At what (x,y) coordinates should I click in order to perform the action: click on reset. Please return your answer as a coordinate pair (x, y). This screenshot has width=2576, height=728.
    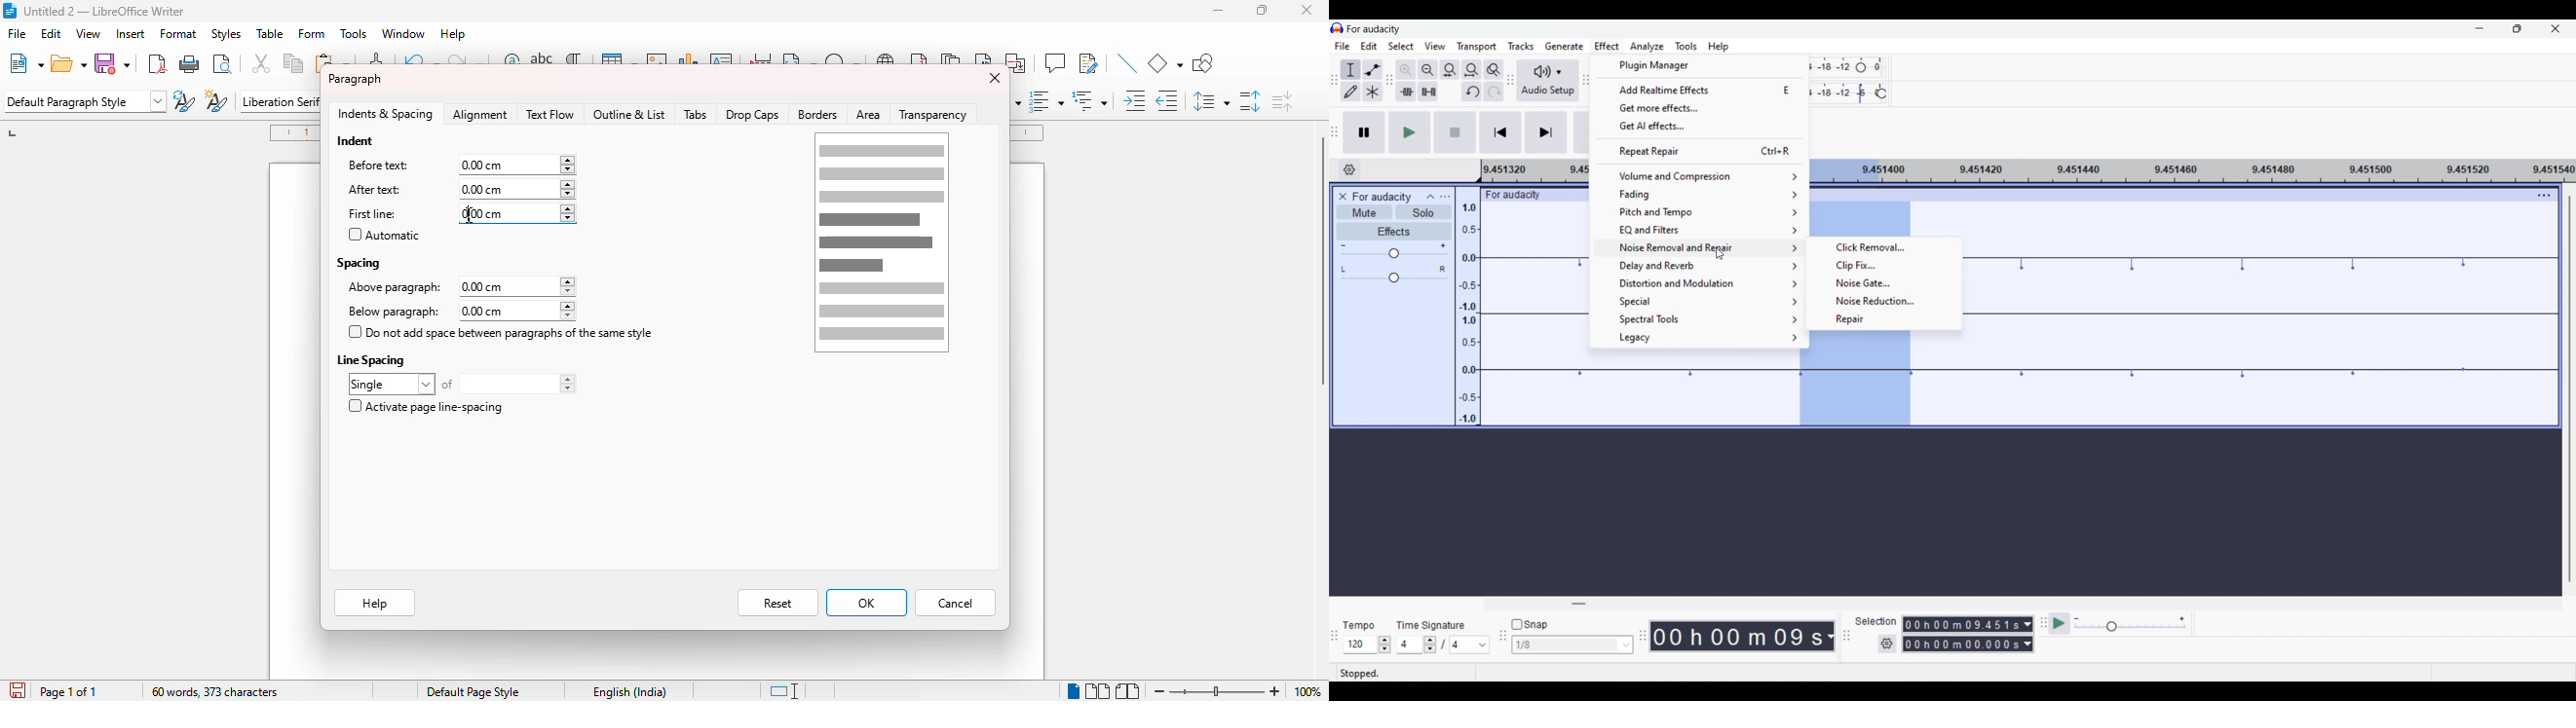
    Looking at the image, I should click on (777, 604).